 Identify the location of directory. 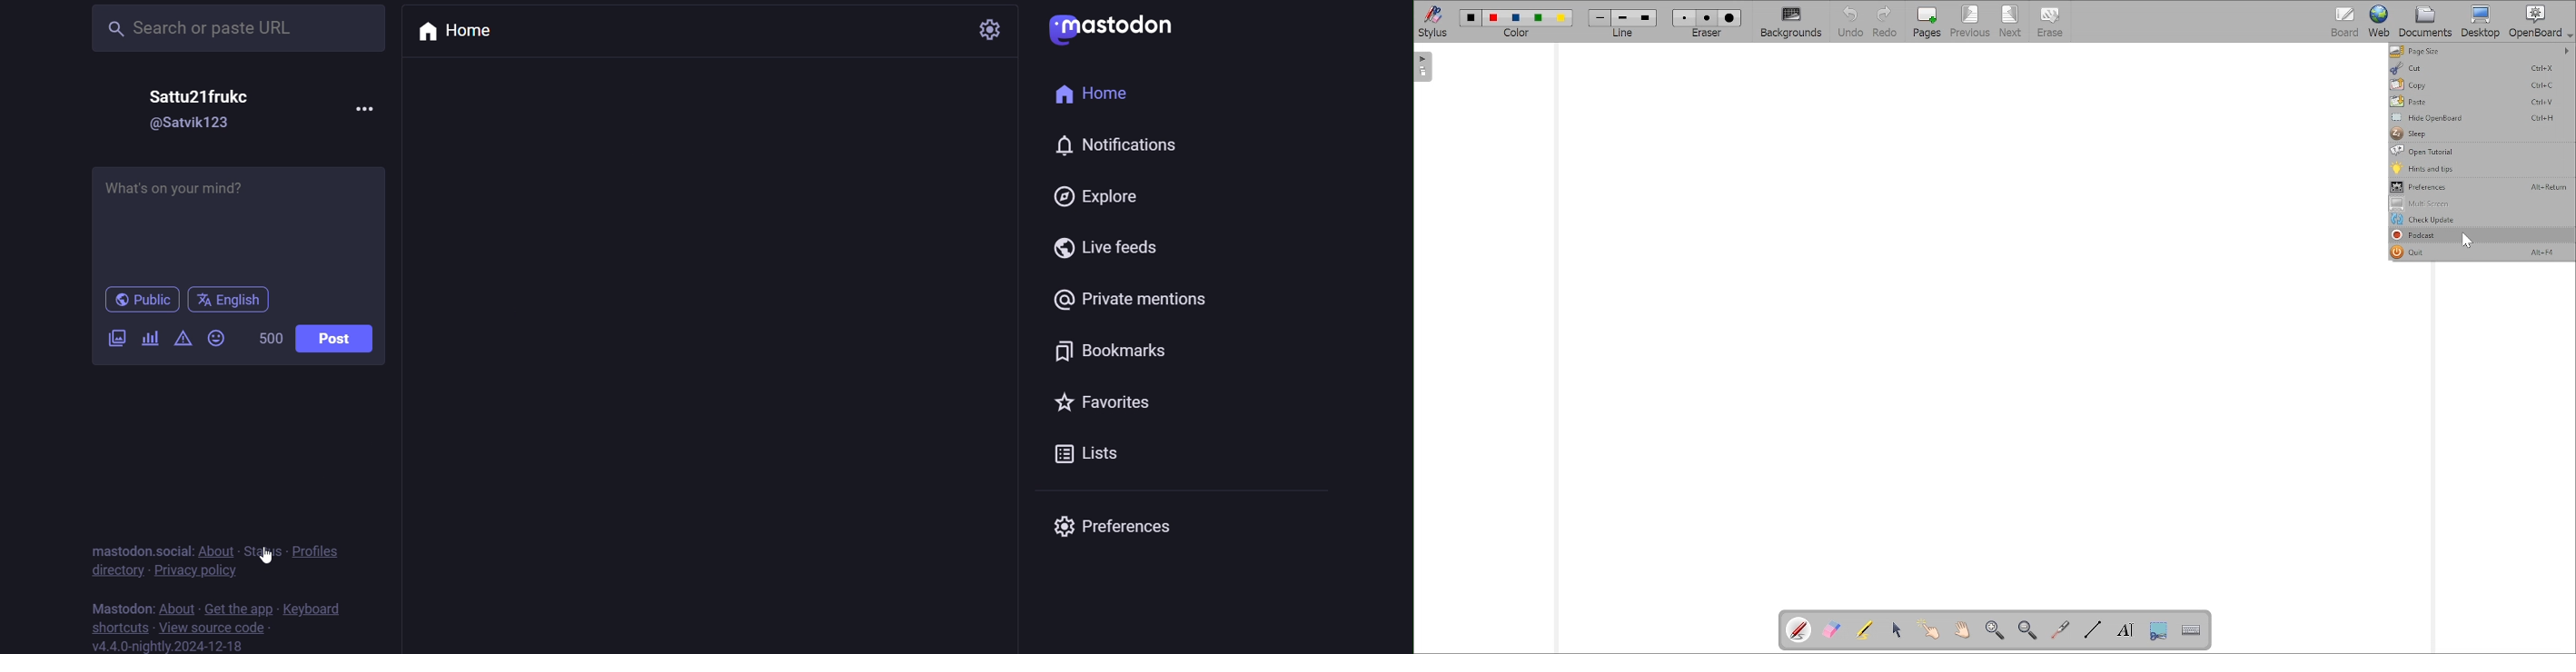
(117, 572).